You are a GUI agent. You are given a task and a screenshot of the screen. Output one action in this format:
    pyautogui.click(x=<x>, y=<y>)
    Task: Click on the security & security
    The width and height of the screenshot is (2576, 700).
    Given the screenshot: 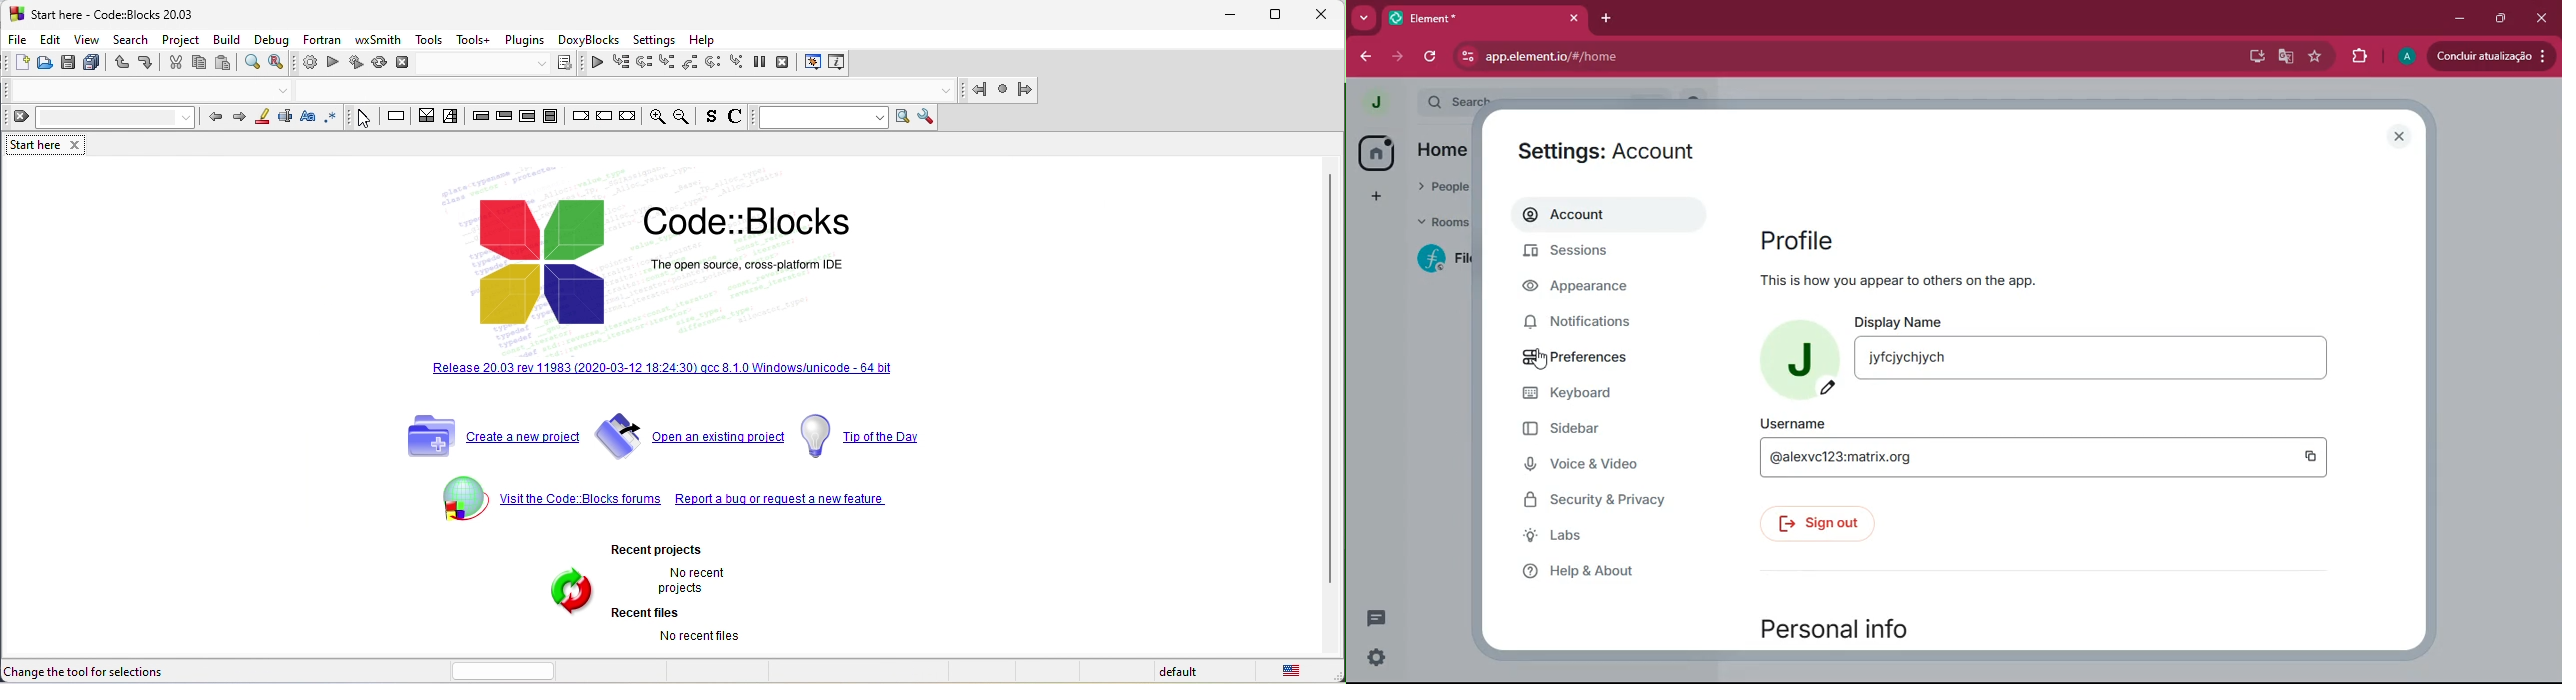 What is the action you would take?
    pyautogui.click(x=1614, y=499)
    